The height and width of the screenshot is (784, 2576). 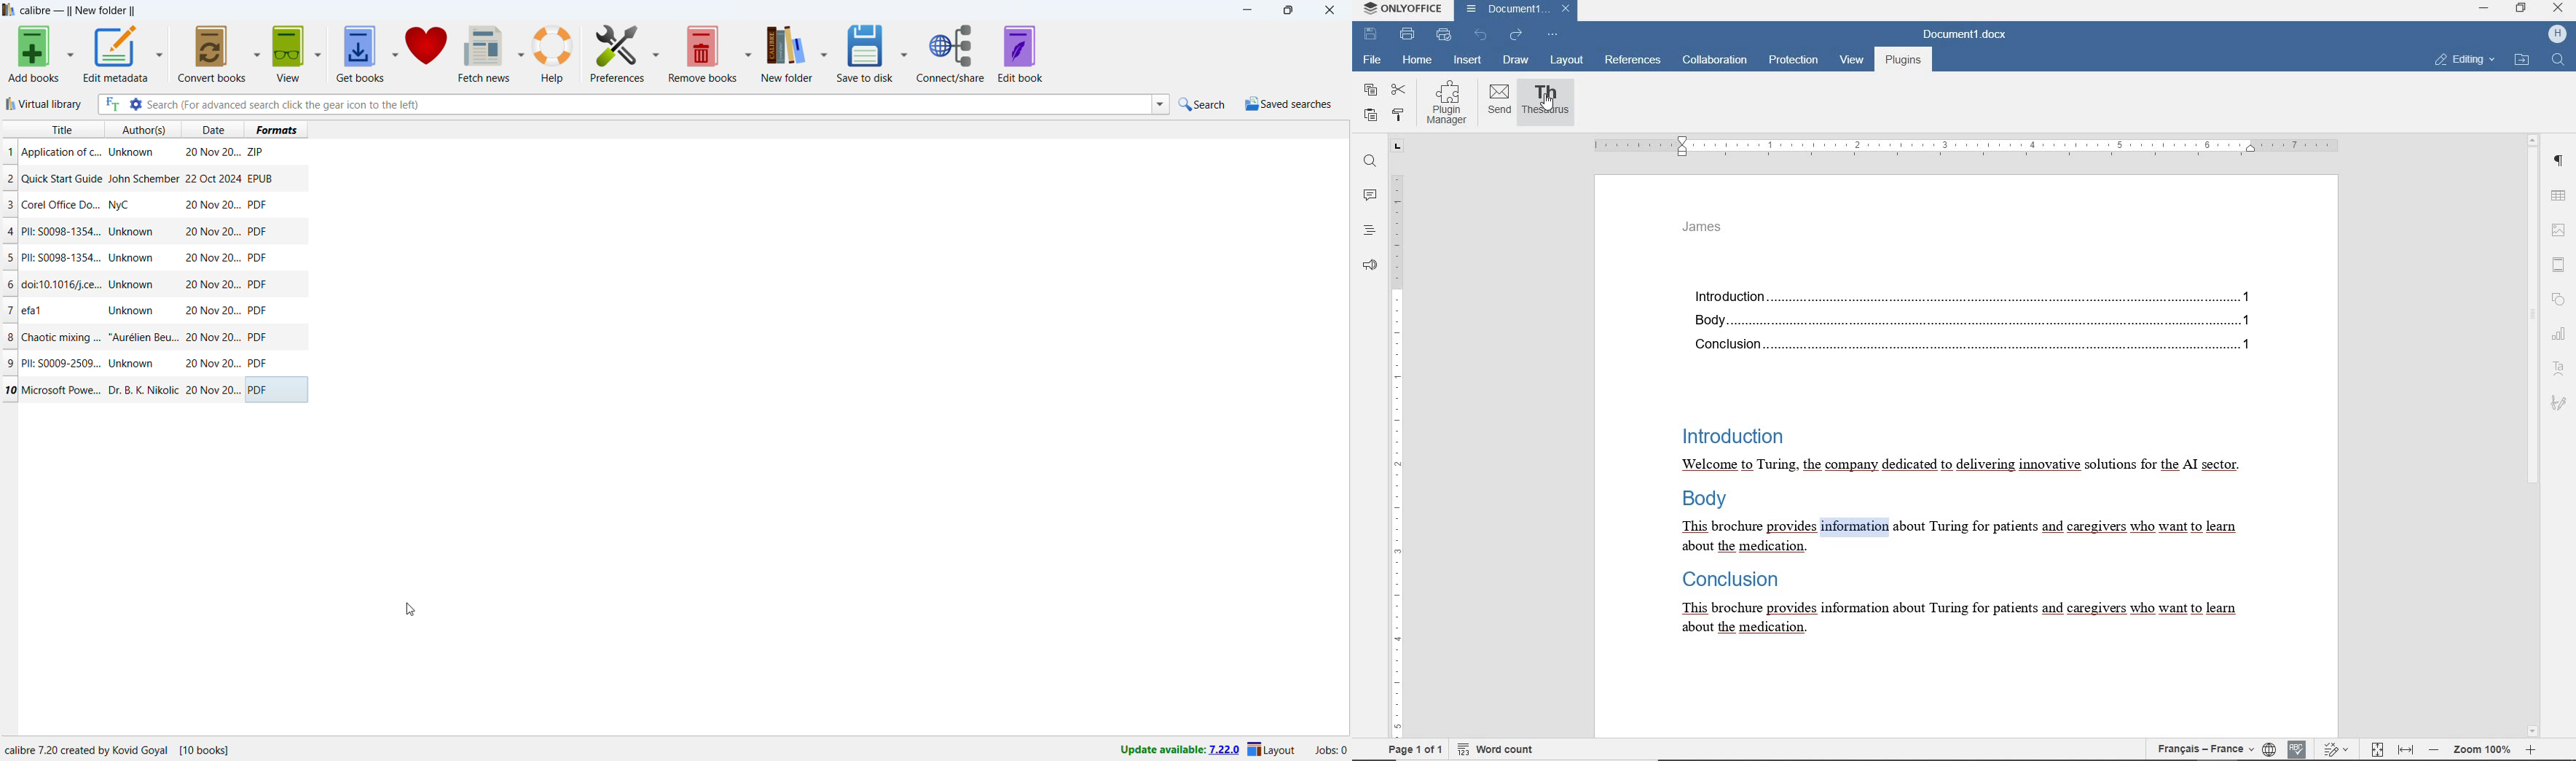 I want to click on This brochure provides information about Turing for patients and caregivers who want to learn
about the medication., so click(x=1955, y=539).